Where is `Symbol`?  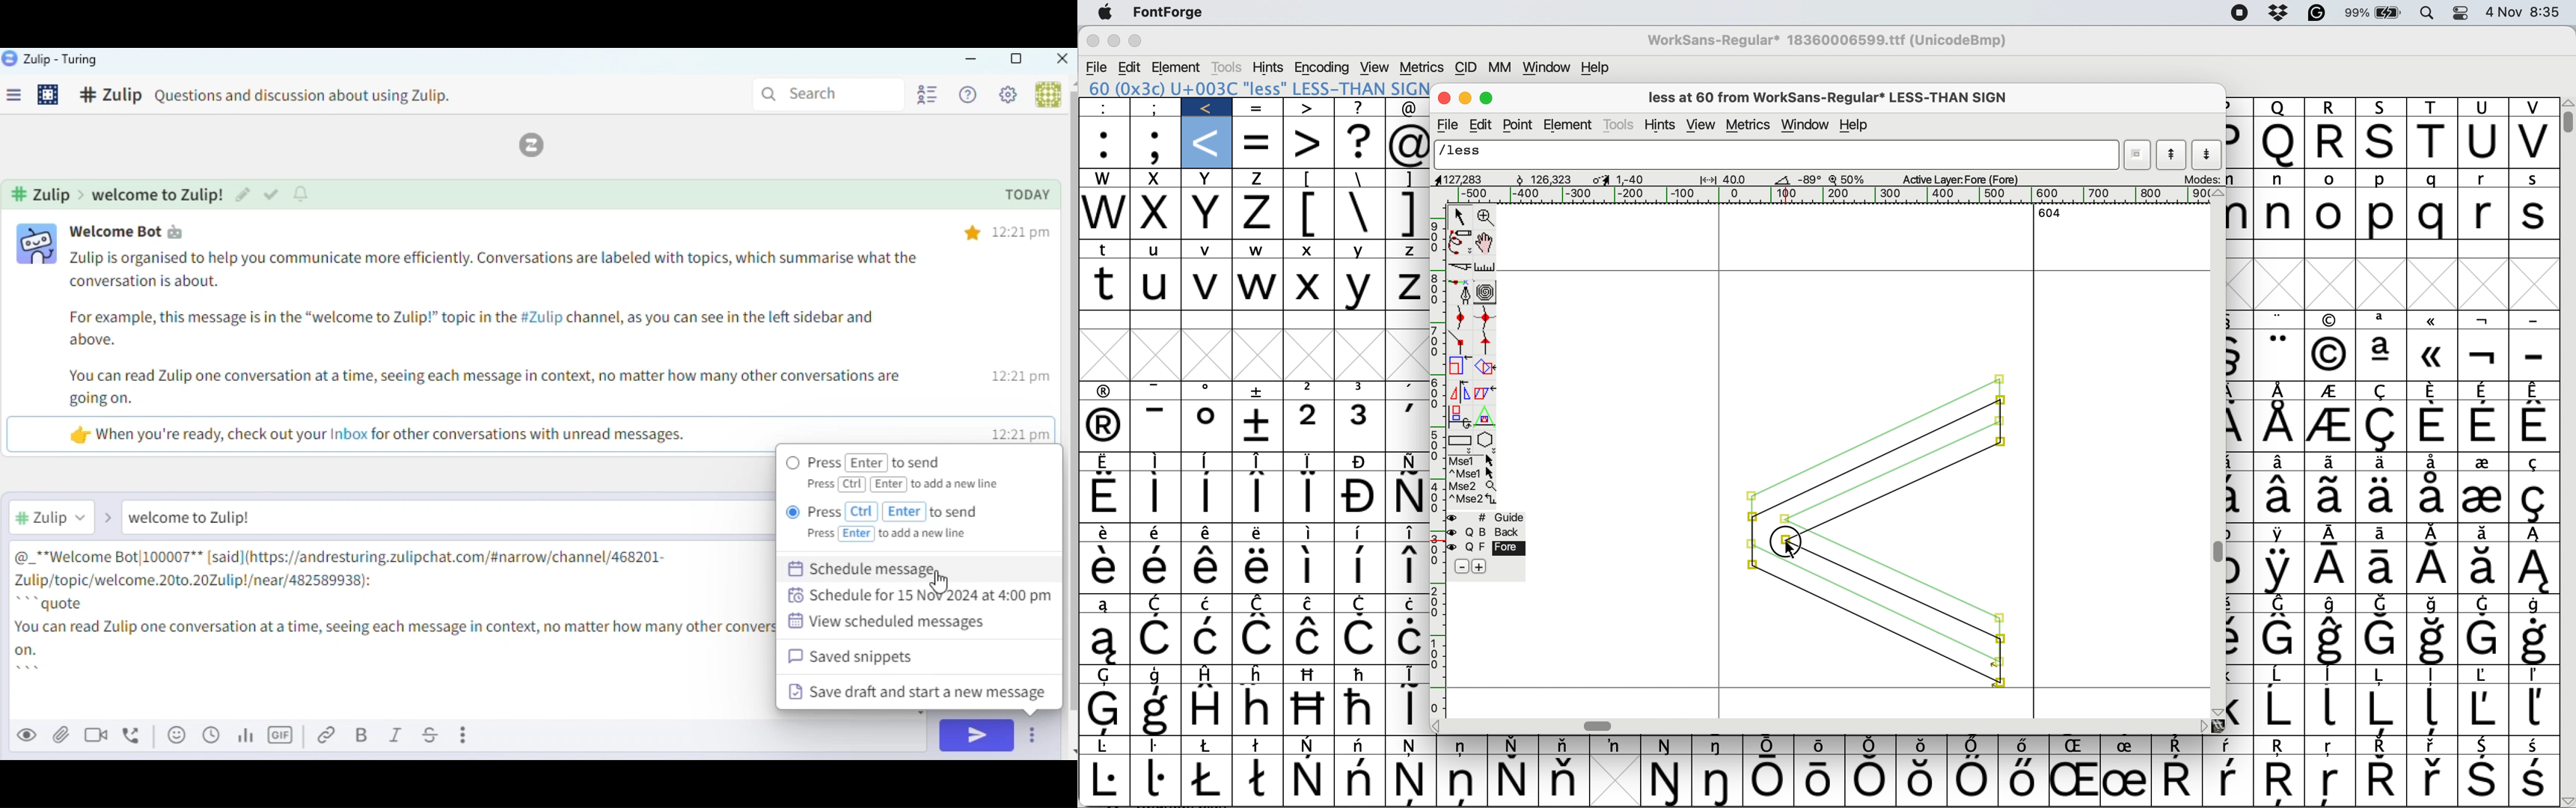
Symbol is located at coordinates (2535, 780).